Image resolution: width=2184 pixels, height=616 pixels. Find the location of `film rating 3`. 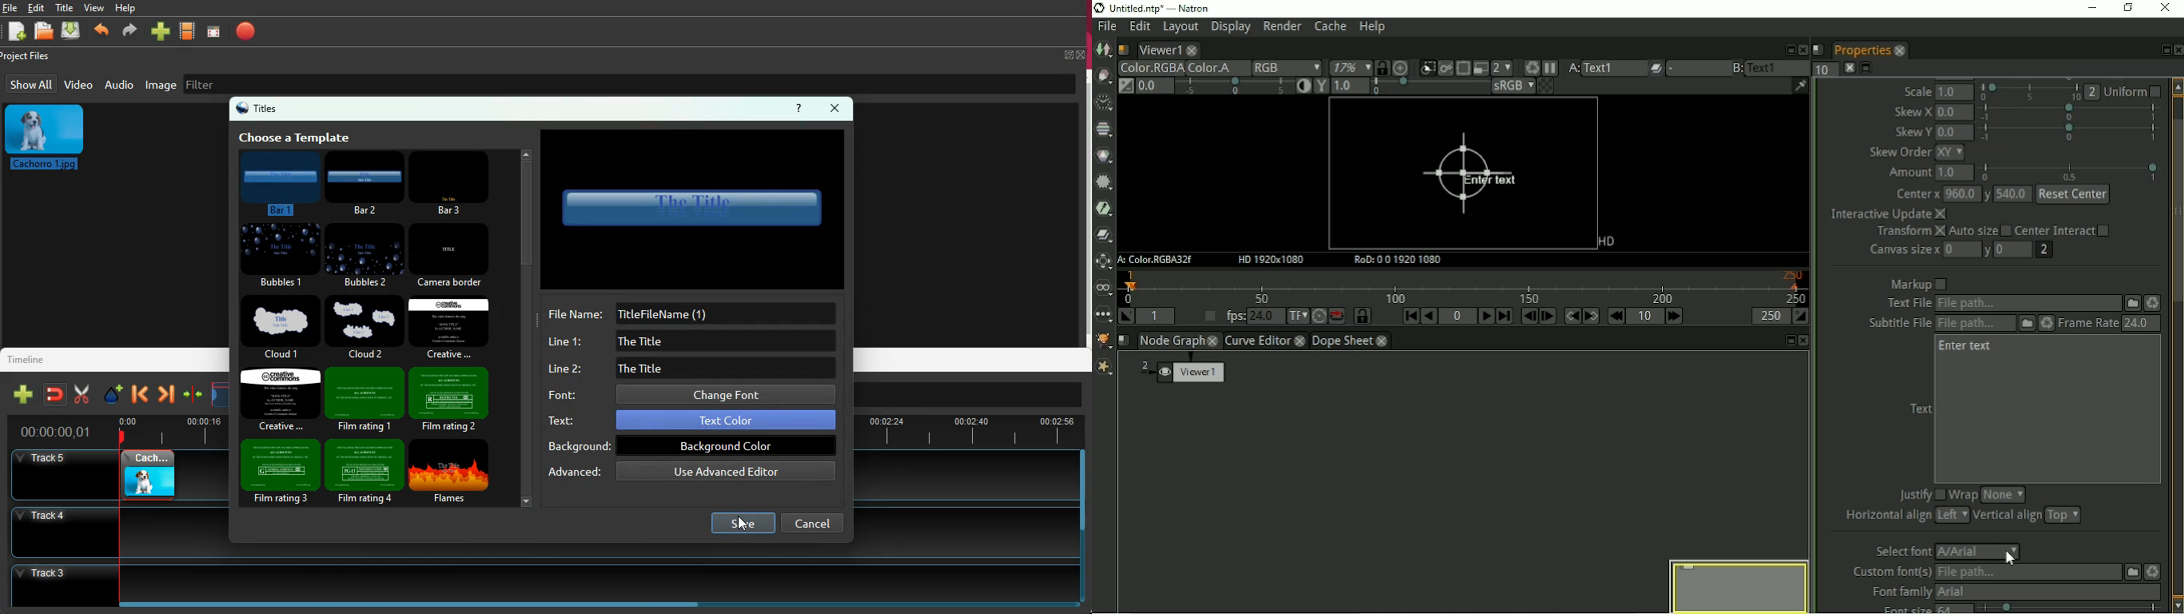

film rating 3 is located at coordinates (278, 475).